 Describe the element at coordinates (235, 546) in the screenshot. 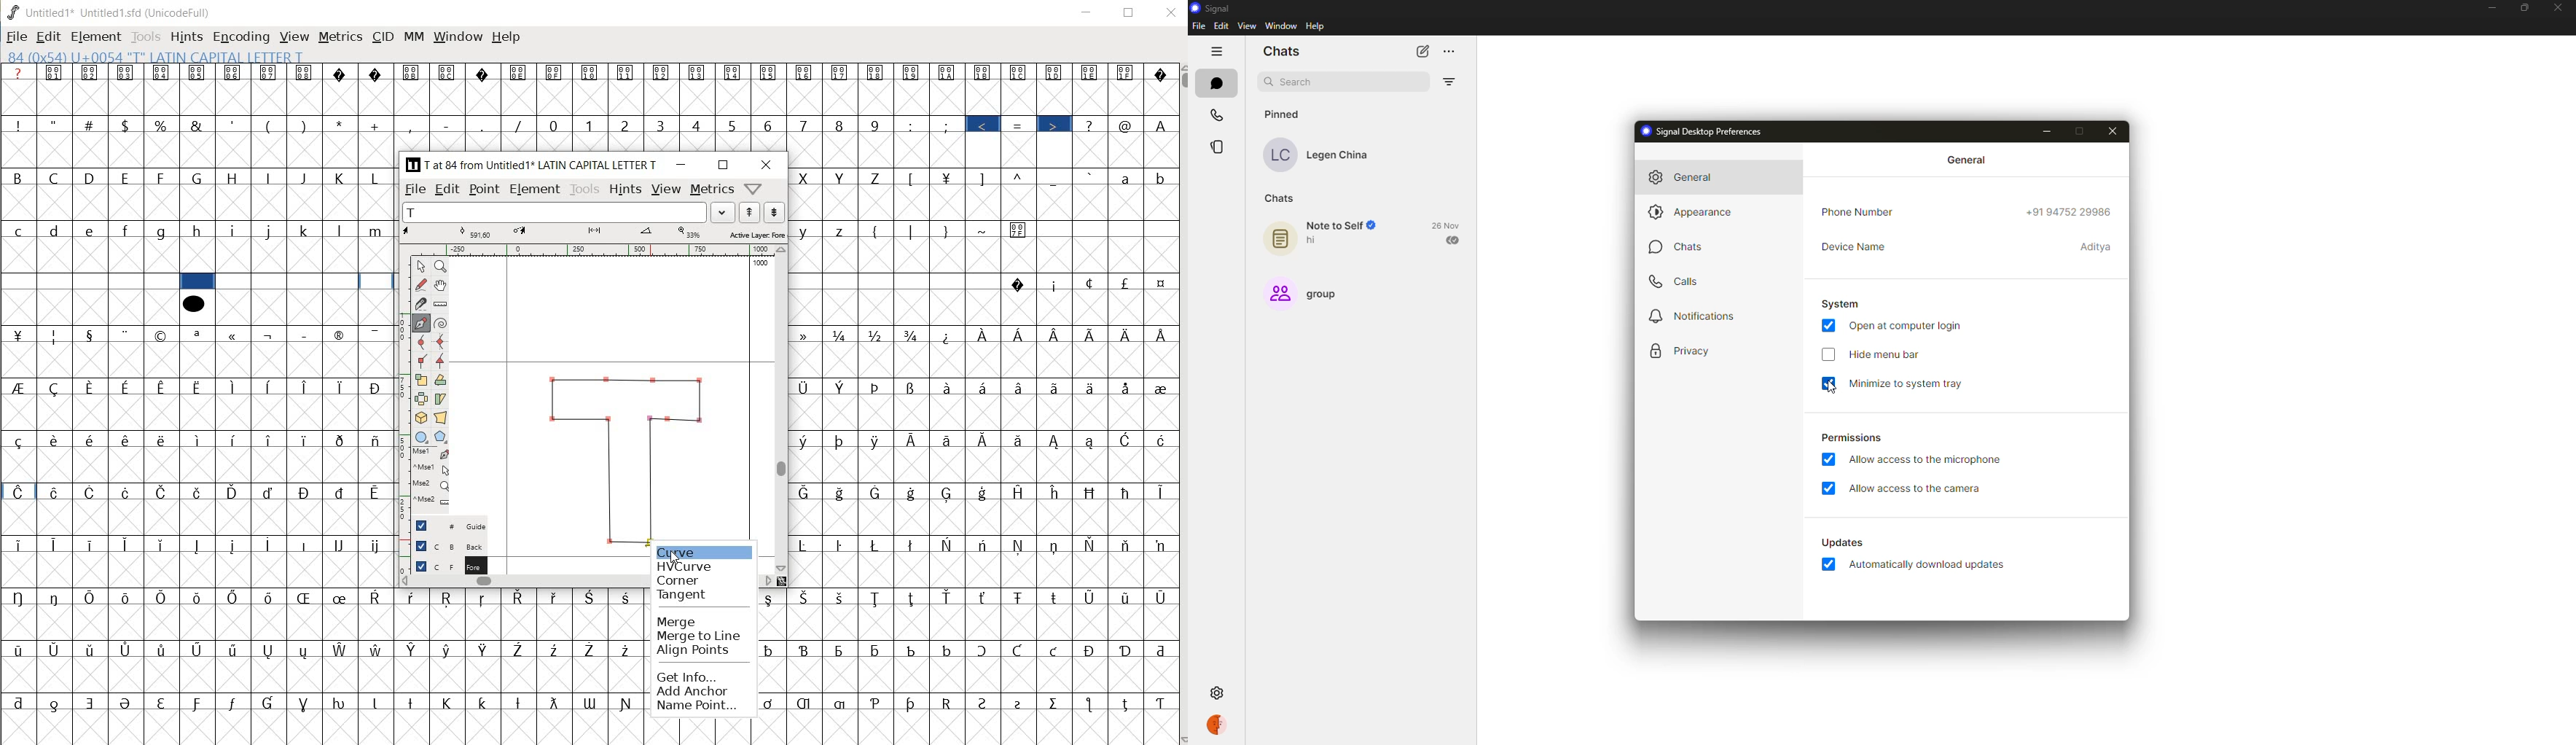

I see `Symbol` at that location.